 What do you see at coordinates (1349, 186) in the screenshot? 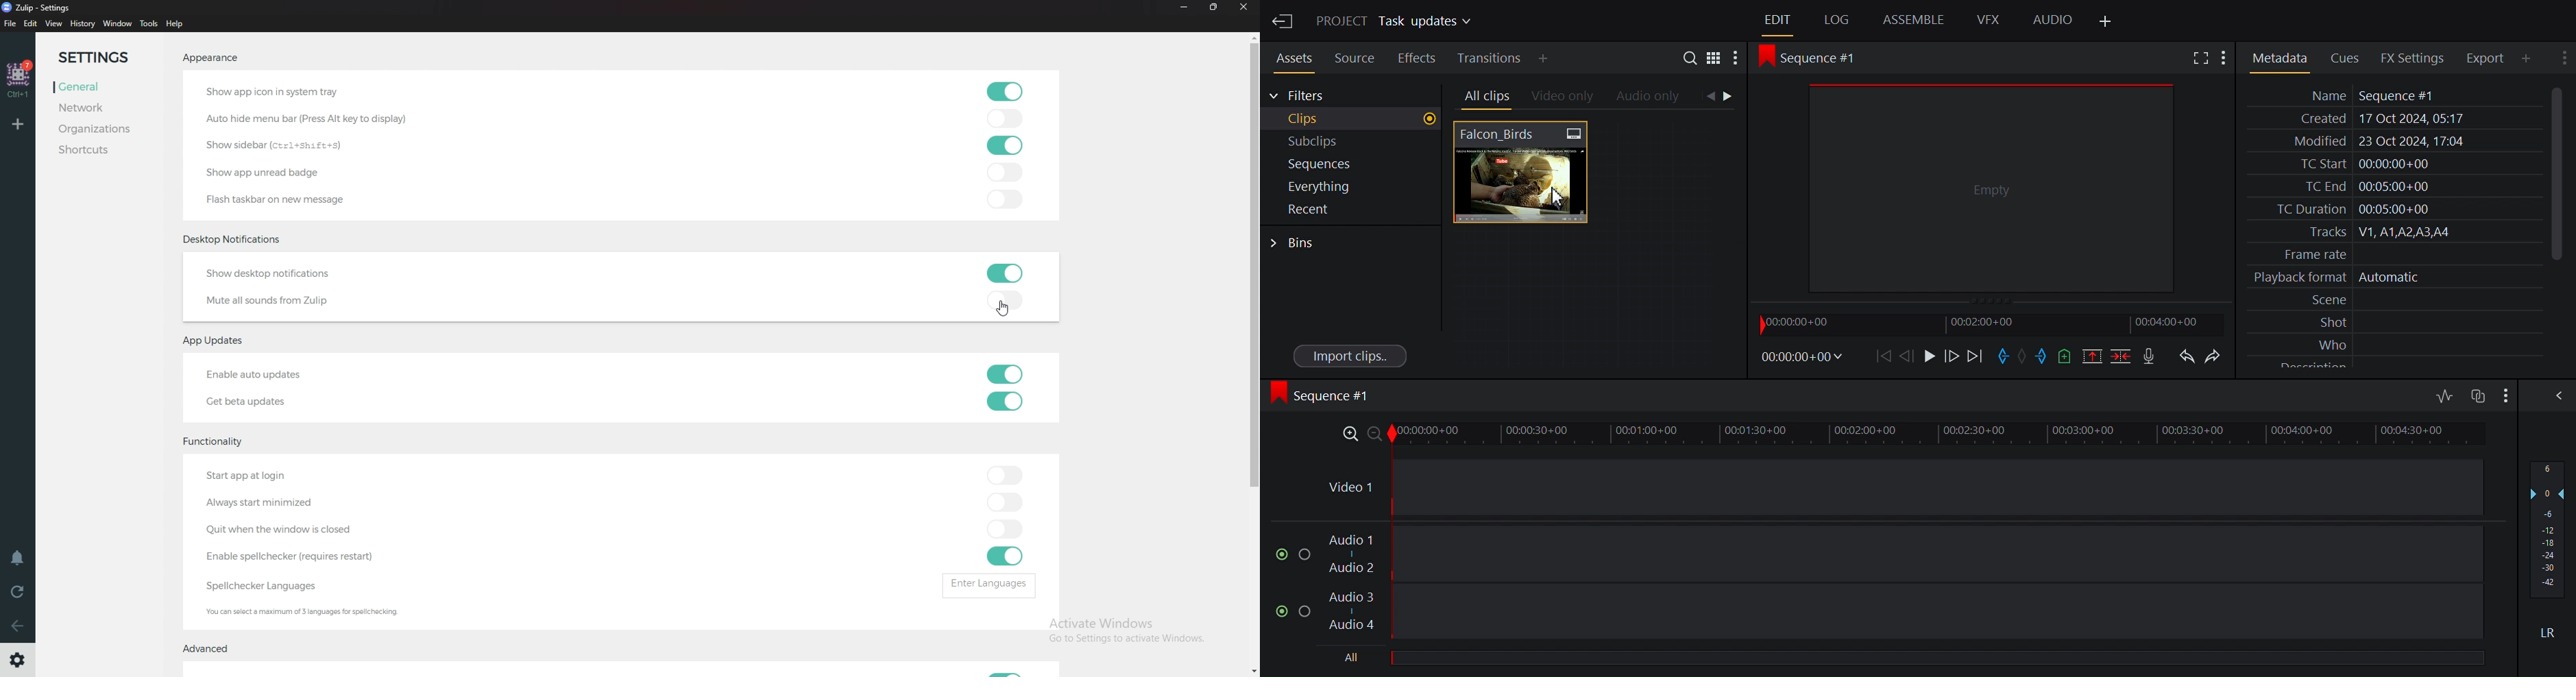
I see `Show everything in the current project` at bounding box center [1349, 186].